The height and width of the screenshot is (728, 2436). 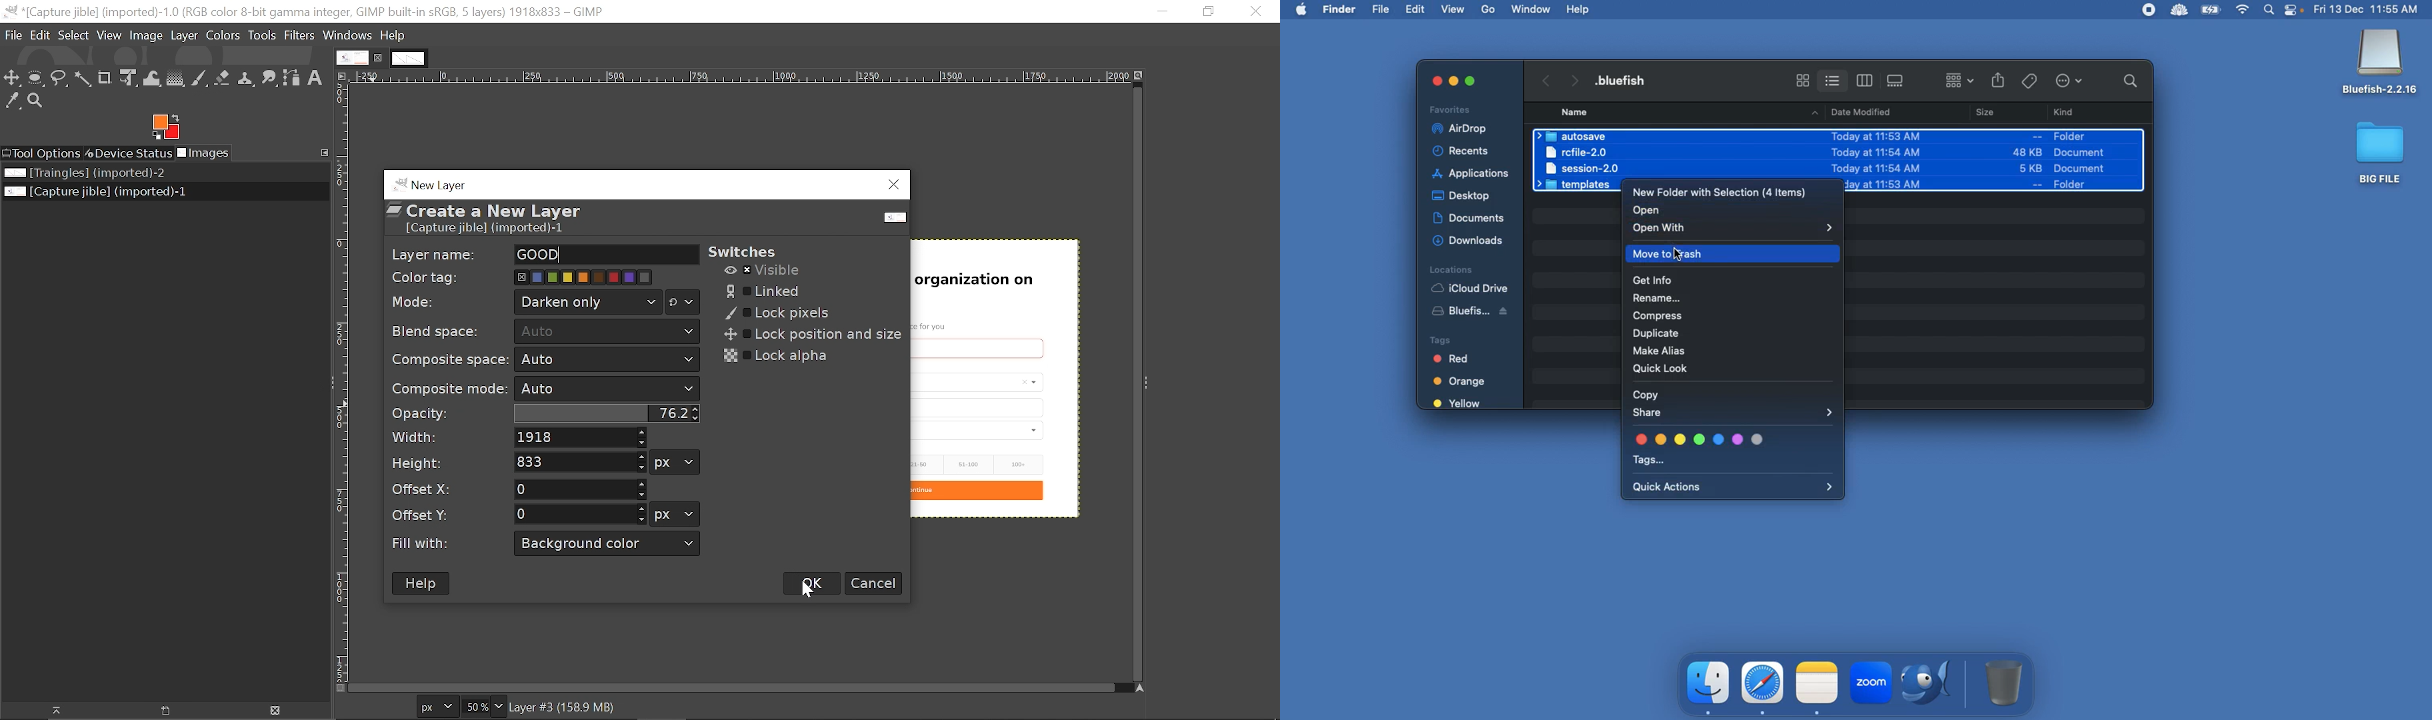 What do you see at coordinates (433, 253) in the screenshot?
I see `Layer name:` at bounding box center [433, 253].